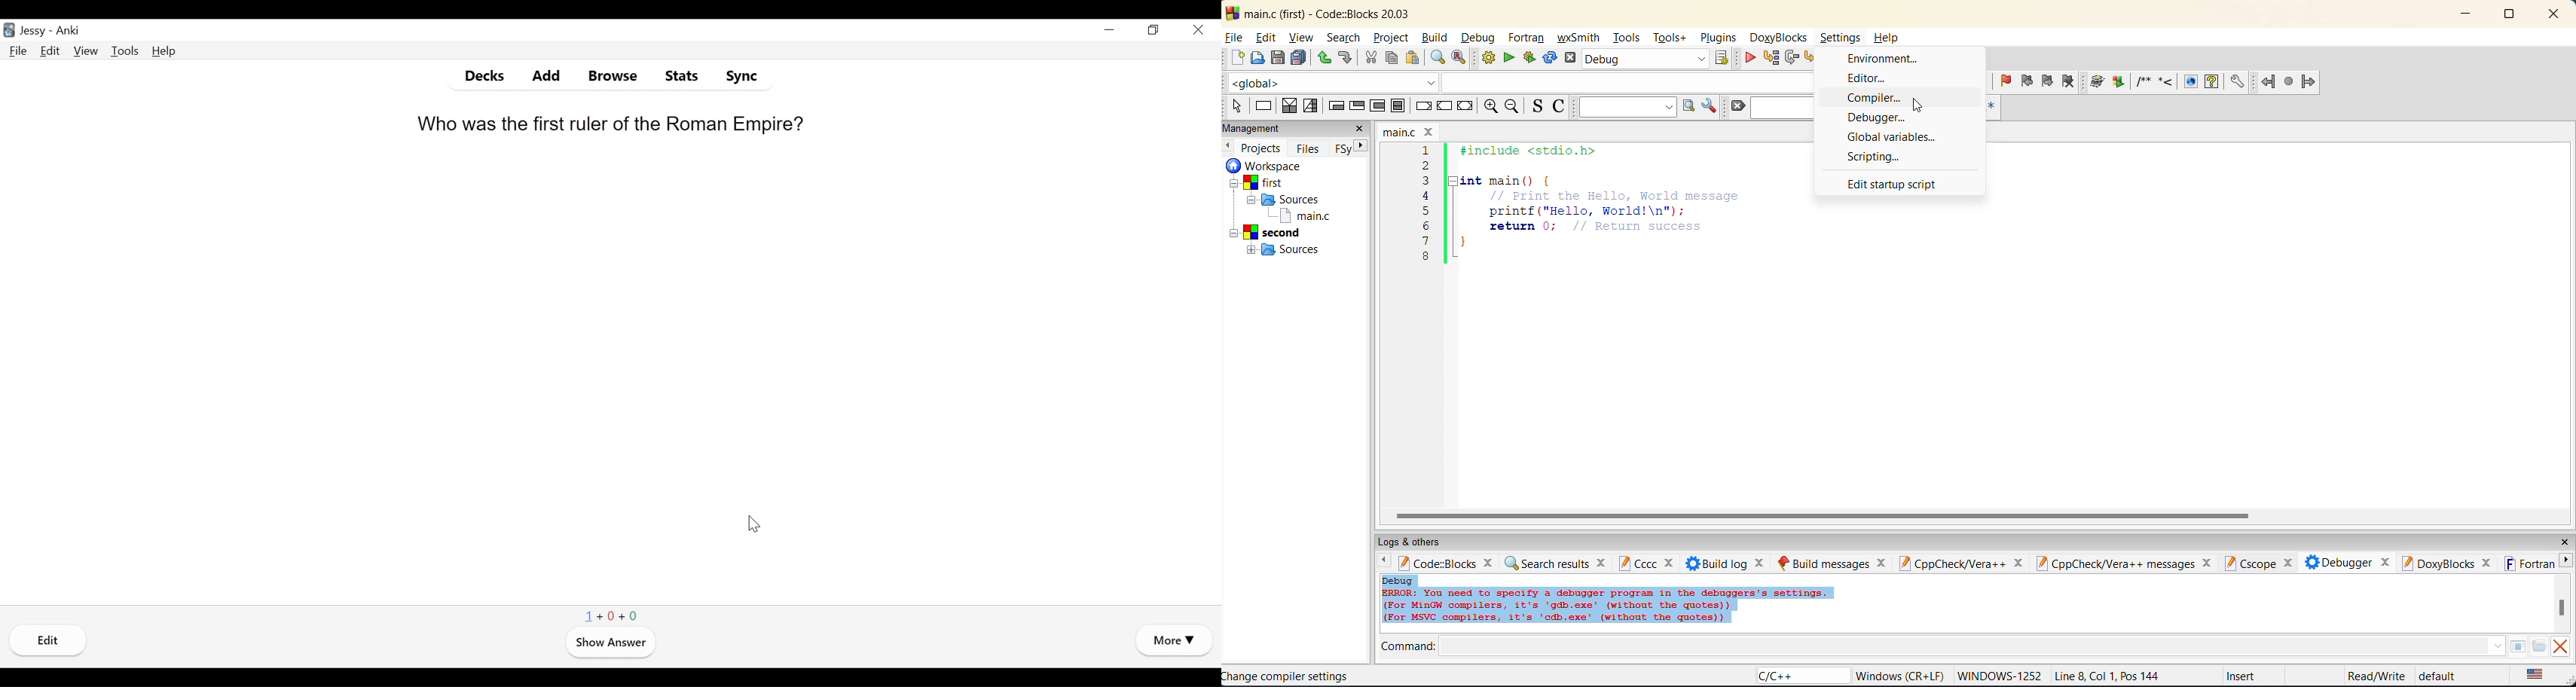 The width and height of the screenshot is (2576, 700). What do you see at coordinates (1310, 148) in the screenshot?
I see `files` at bounding box center [1310, 148].